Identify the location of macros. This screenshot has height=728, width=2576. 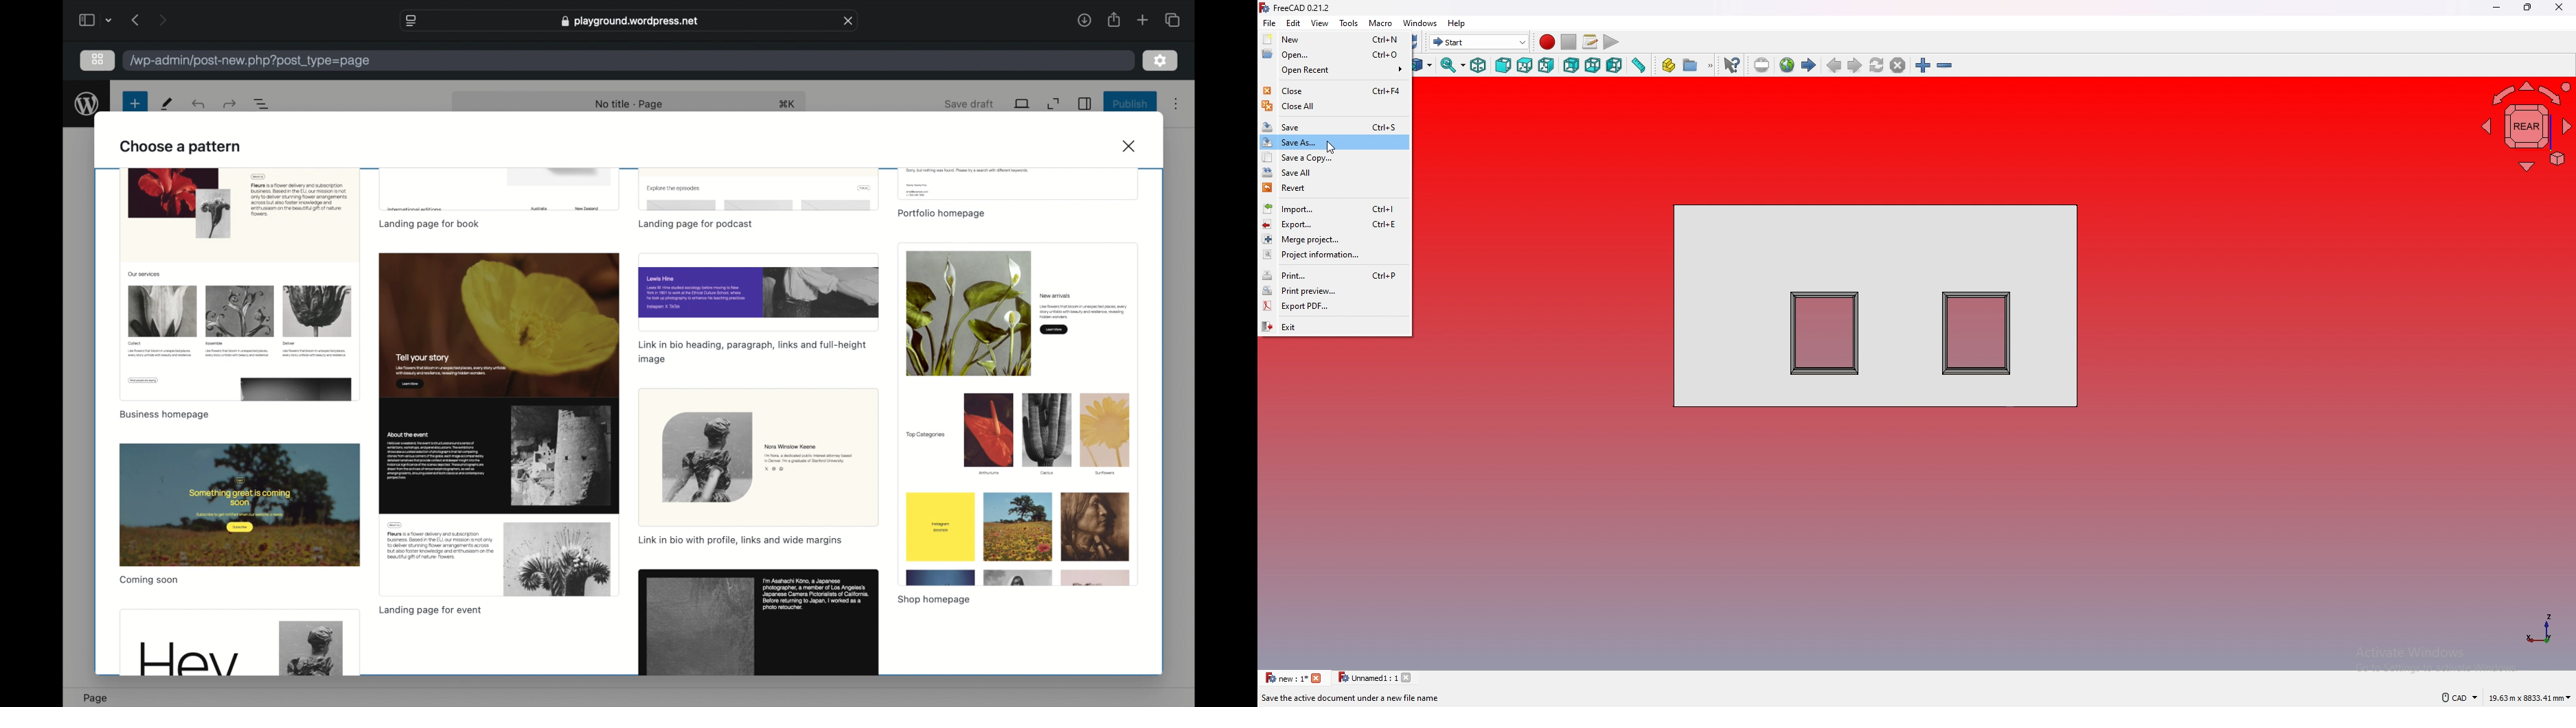
(1590, 41).